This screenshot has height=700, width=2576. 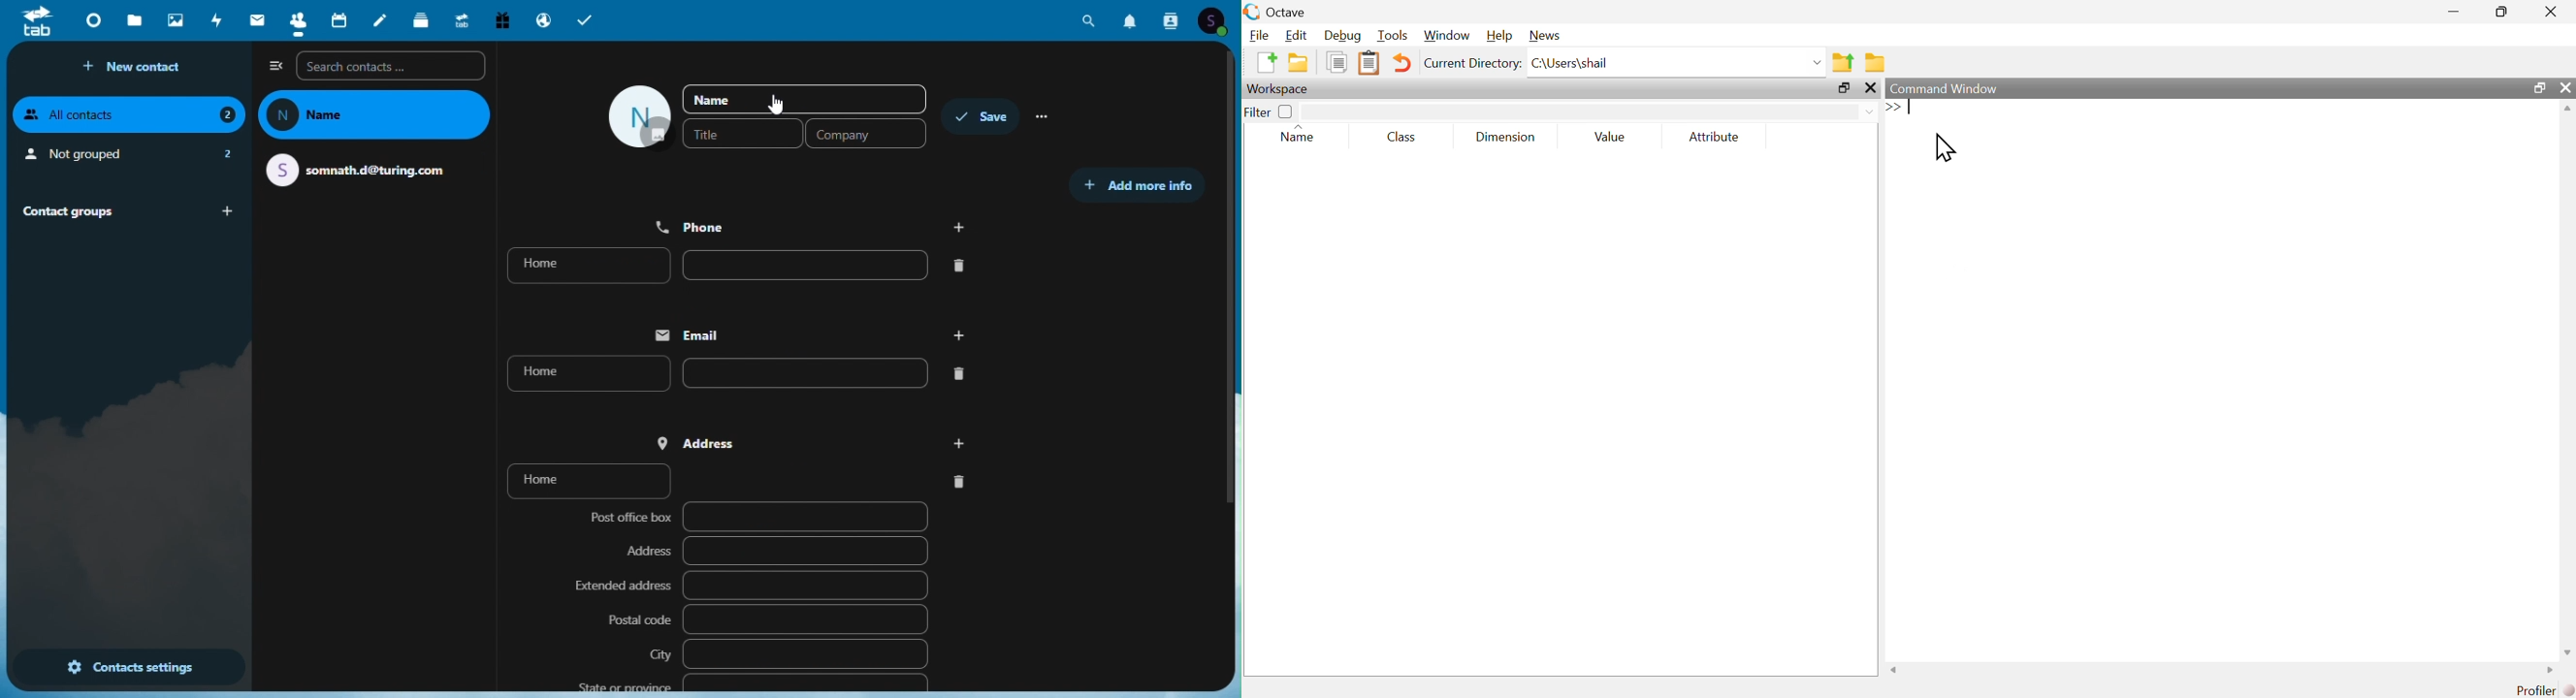 What do you see at coordinates (338, 21) in the screenshot?
I see `Calendar` at bounding box center [338, 21].